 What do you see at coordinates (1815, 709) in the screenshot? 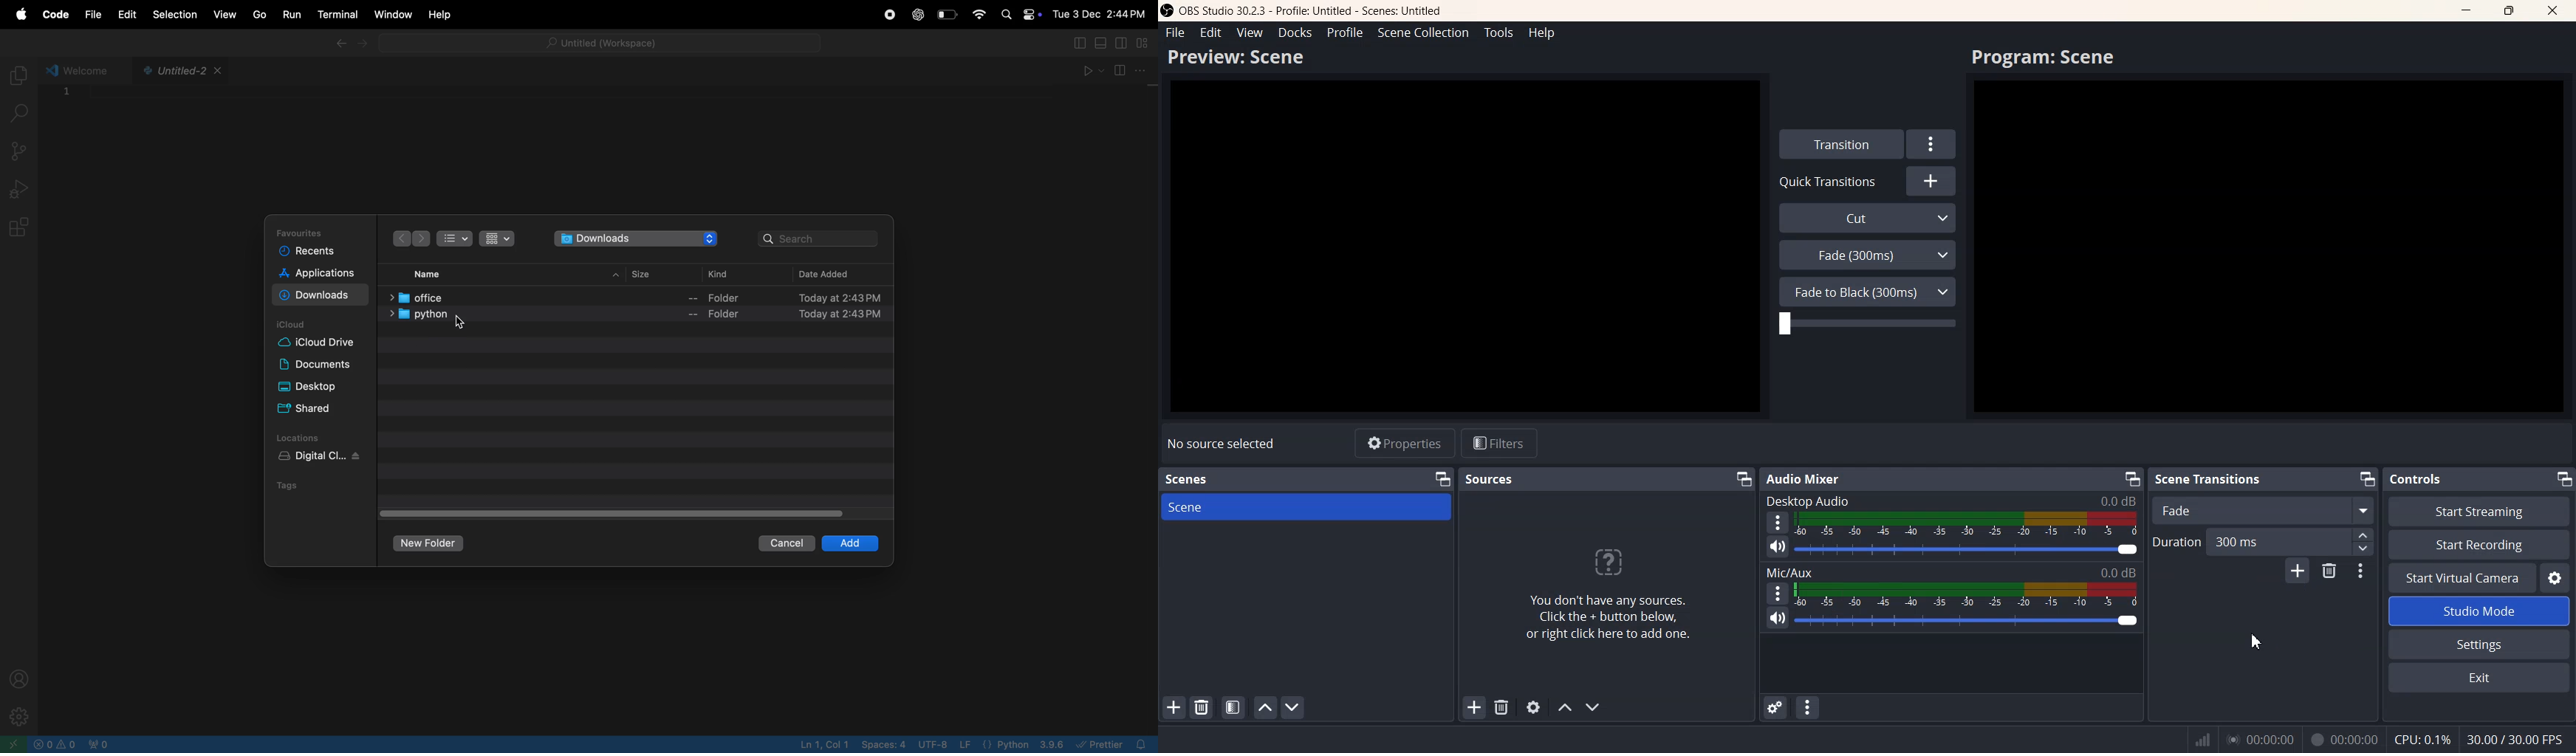
I see `Audio mixer menu` at bounding box center [1815, 709].